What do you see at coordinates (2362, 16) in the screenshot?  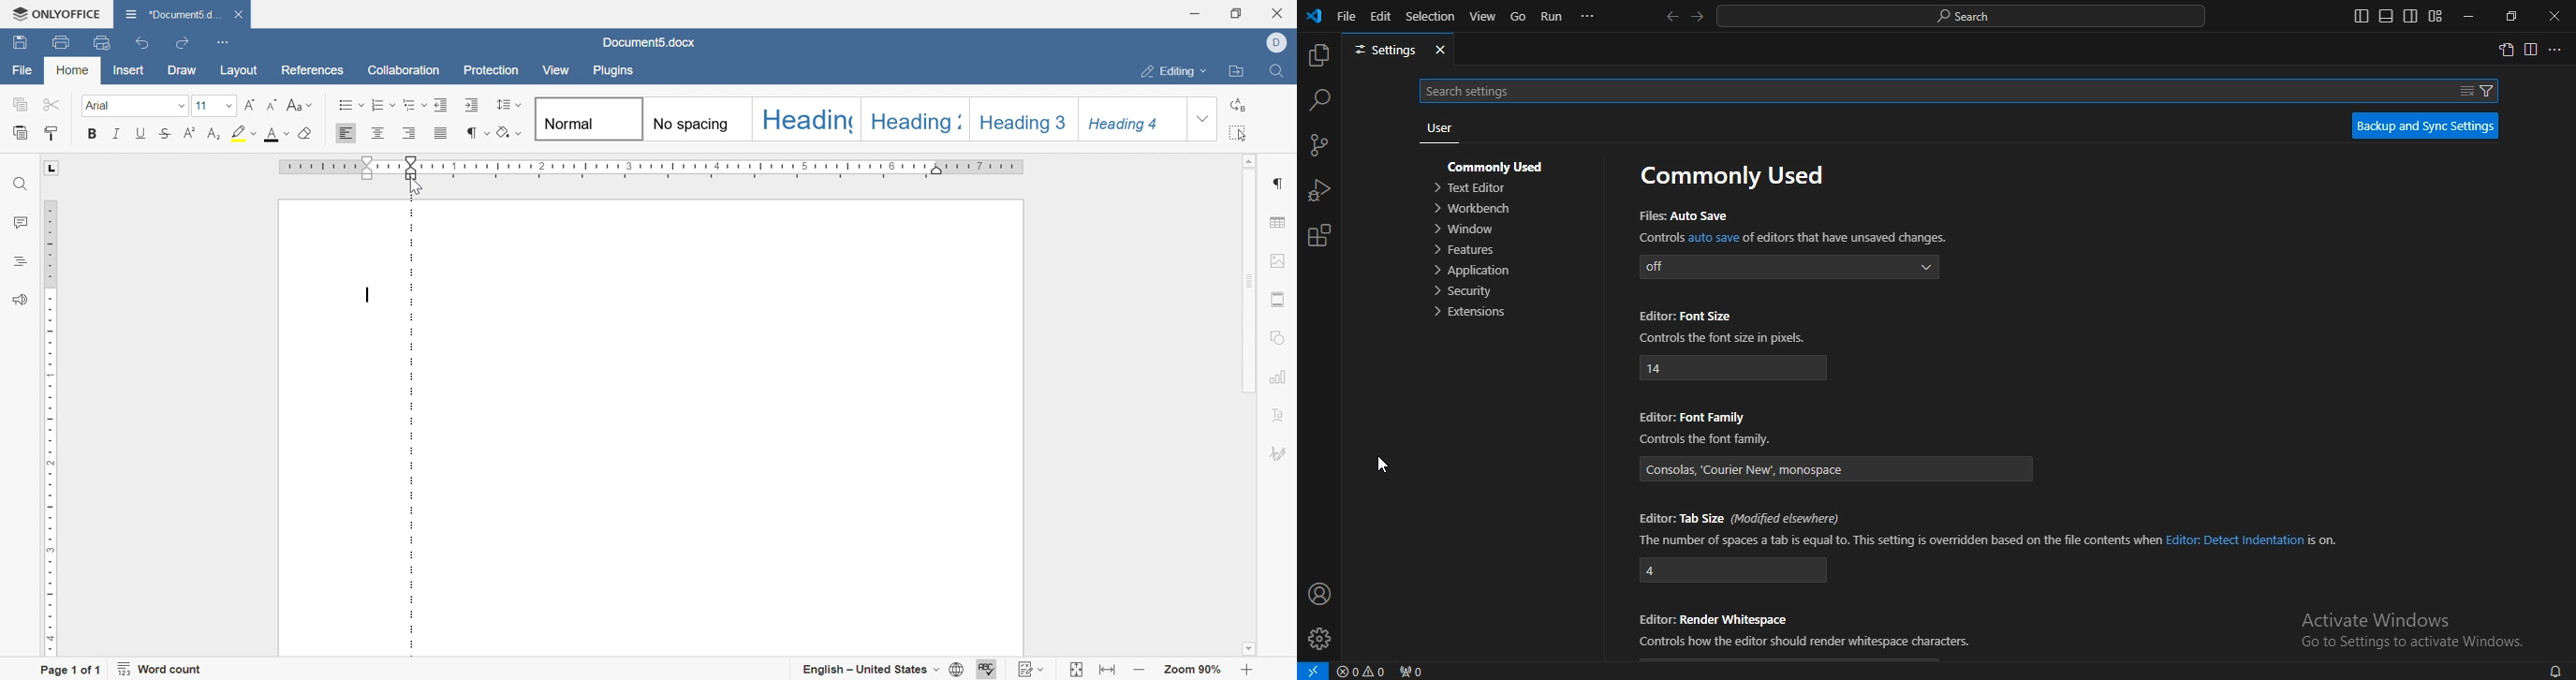 I see `toggle primary sidebar` at bounding box center [2362, 16].